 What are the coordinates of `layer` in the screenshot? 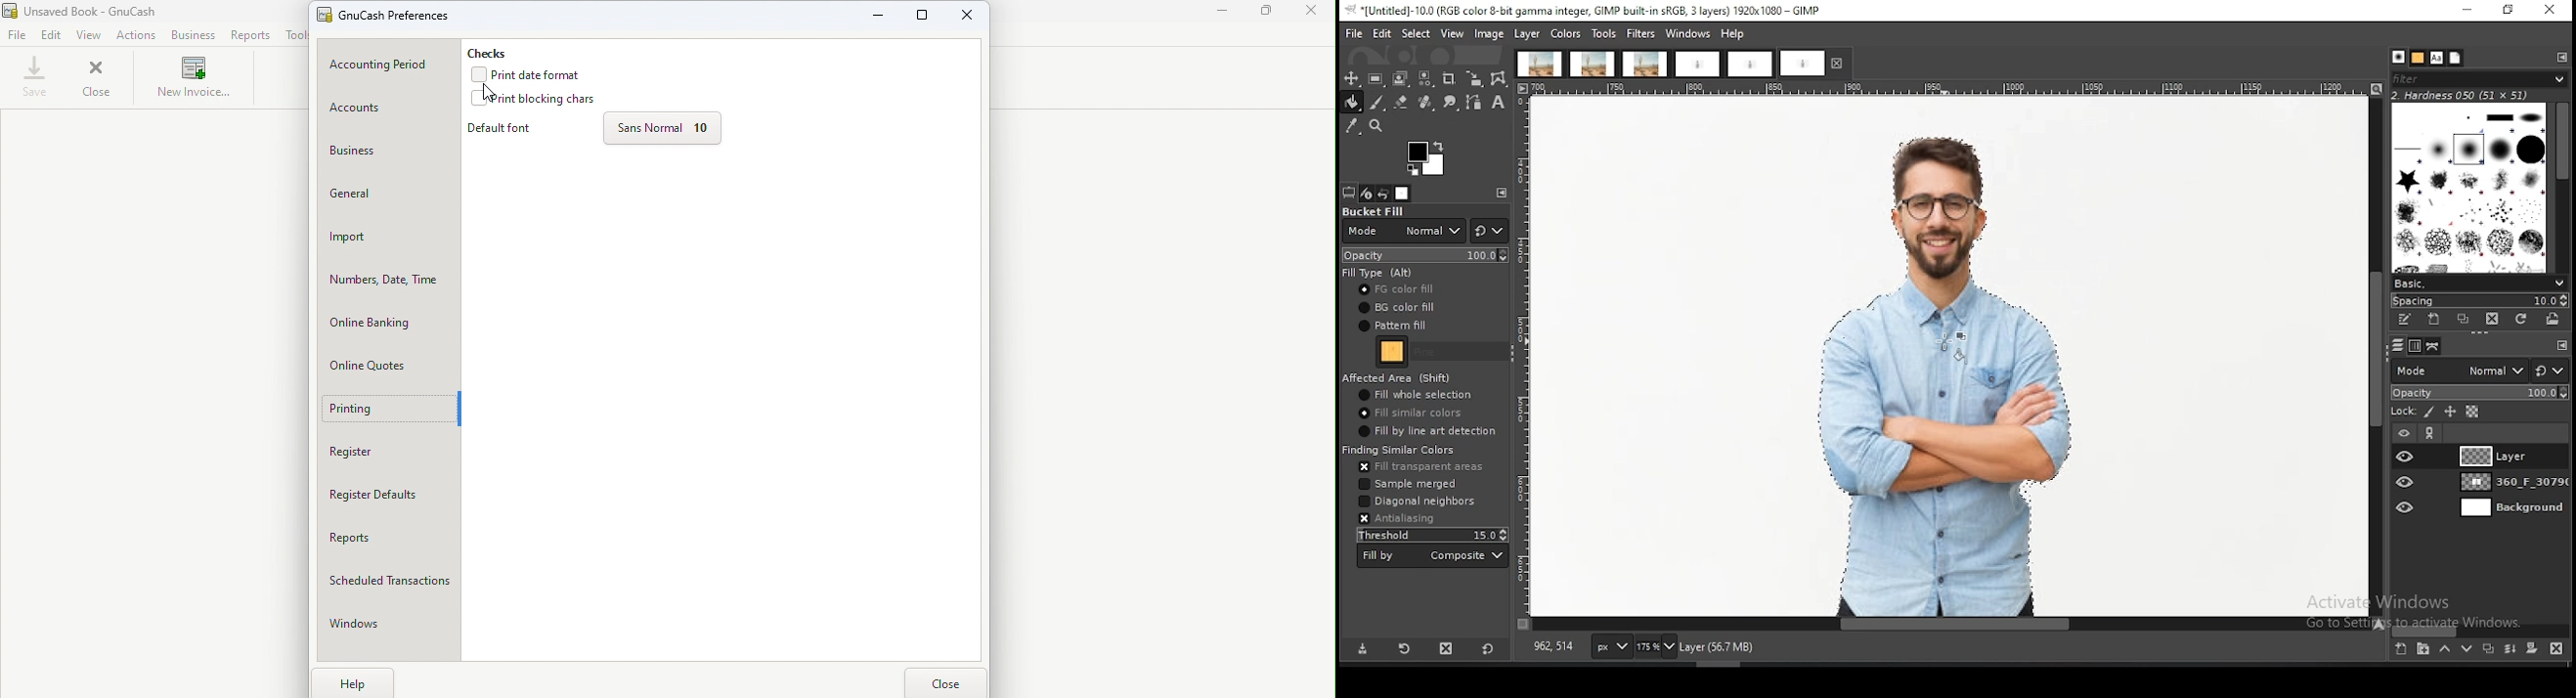 It's located at (1527, 34).